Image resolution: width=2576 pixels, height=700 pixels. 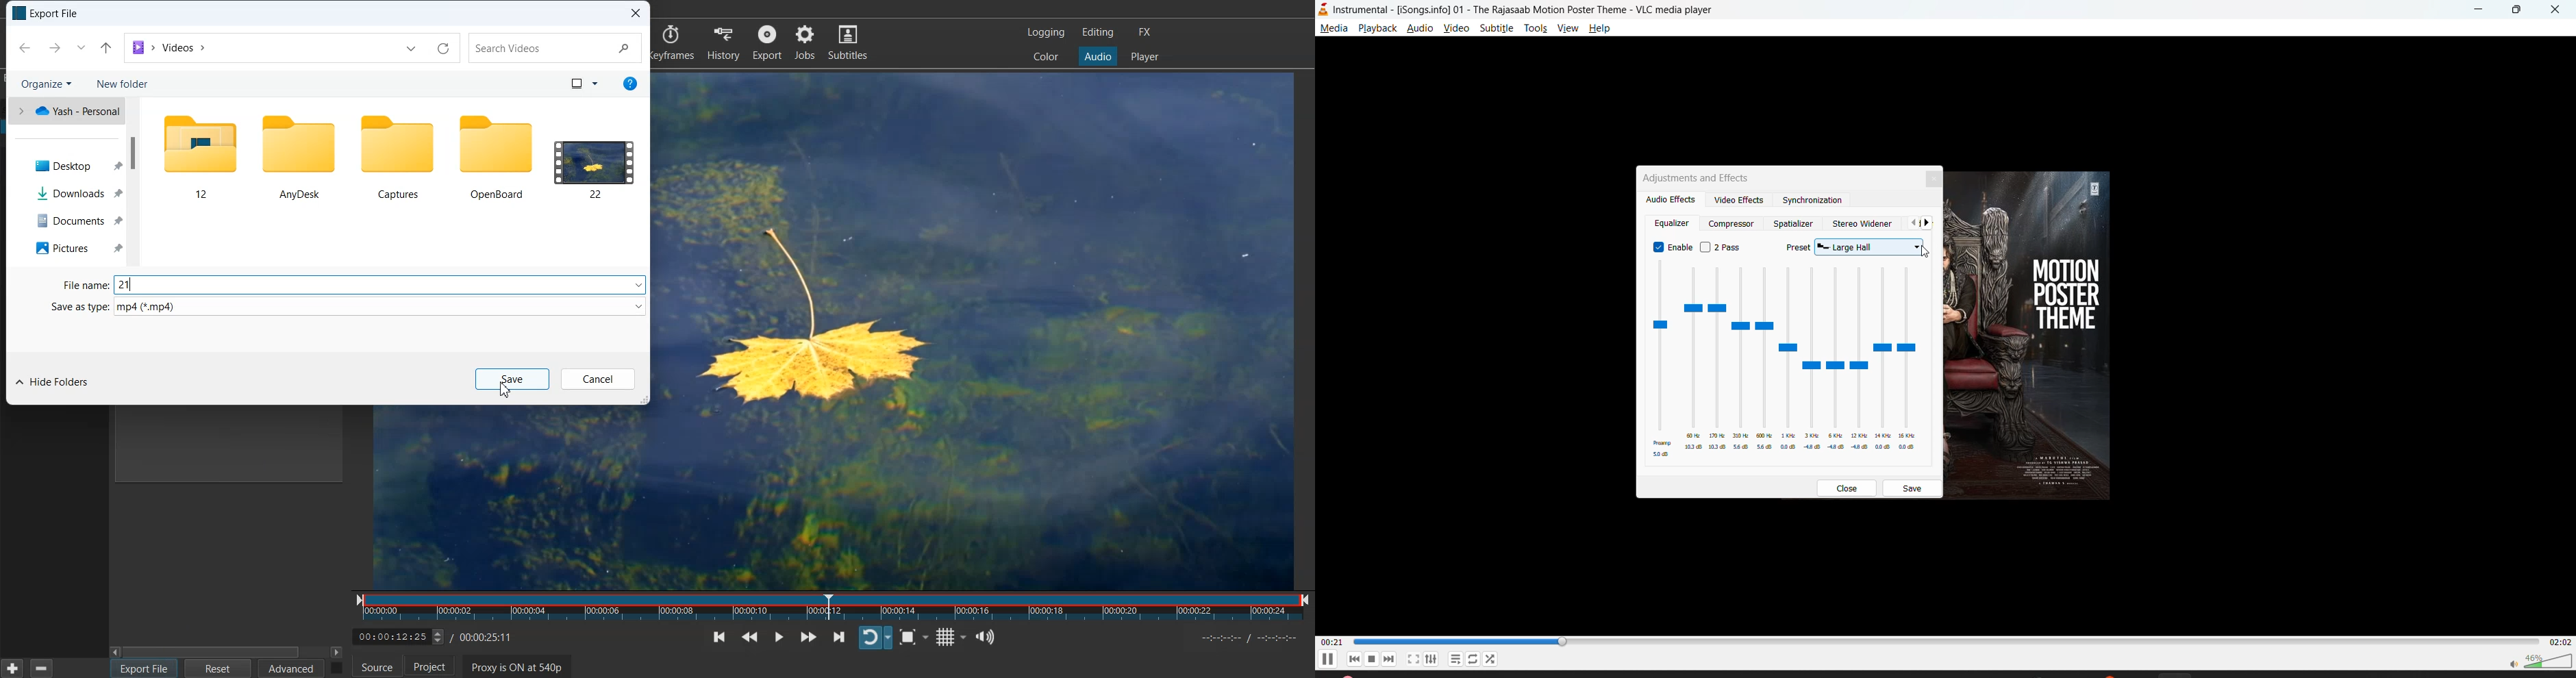 I want to click on Text, so click(x=379, y=283).